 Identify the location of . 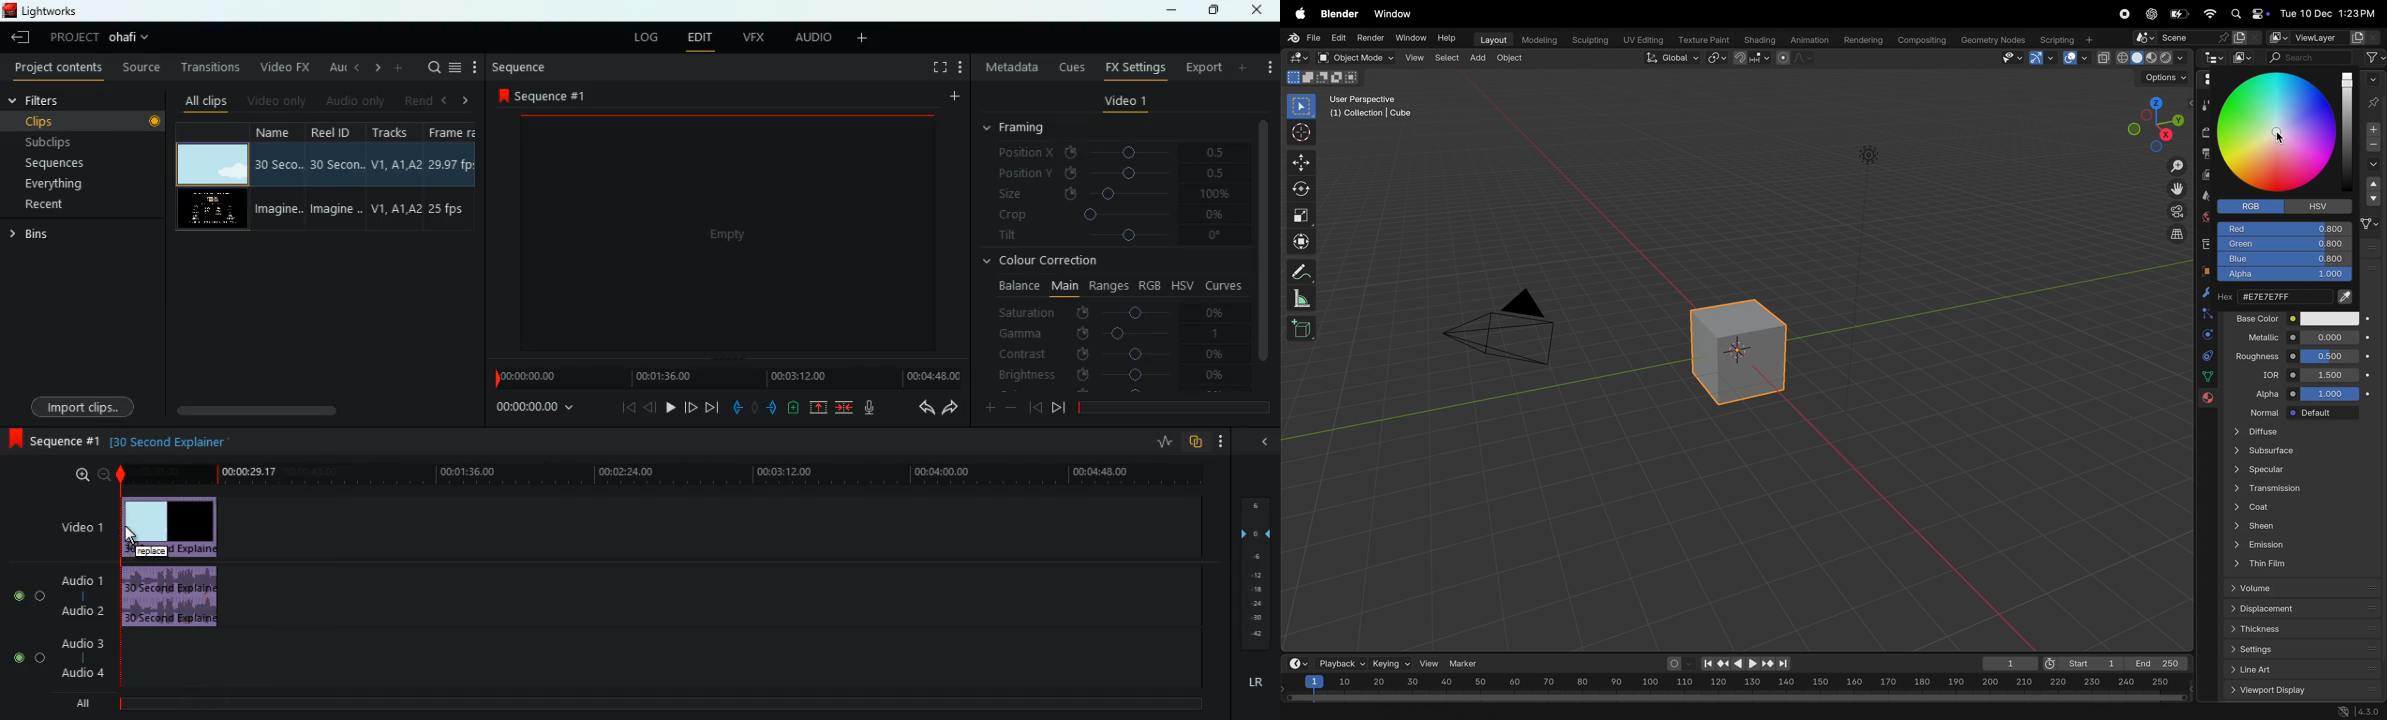
(2209, 377).